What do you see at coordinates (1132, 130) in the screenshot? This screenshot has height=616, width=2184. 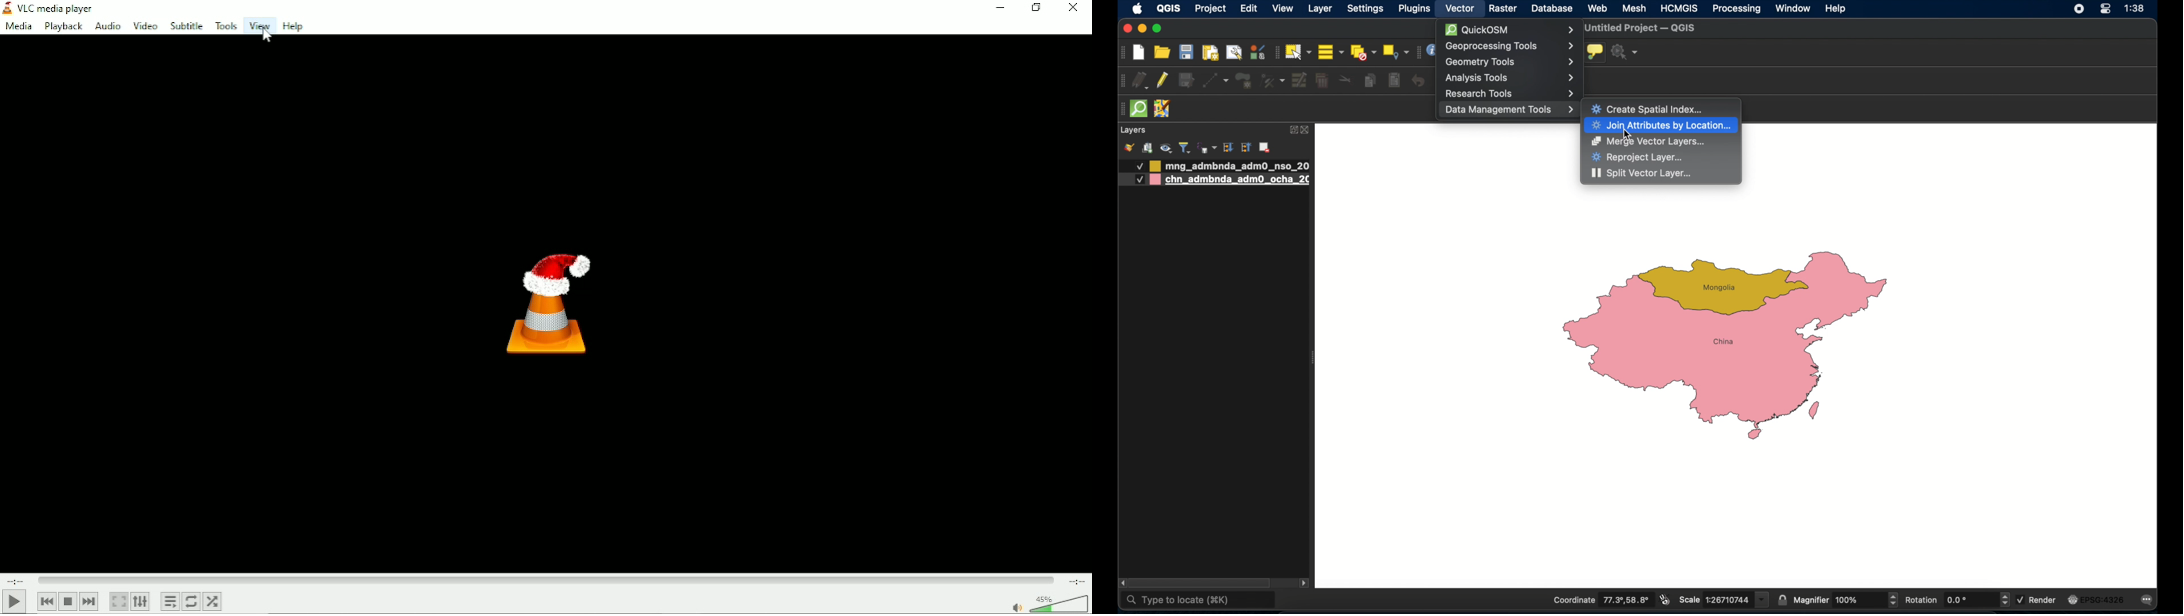 I see `layers` at bounding box center [1132, 130].